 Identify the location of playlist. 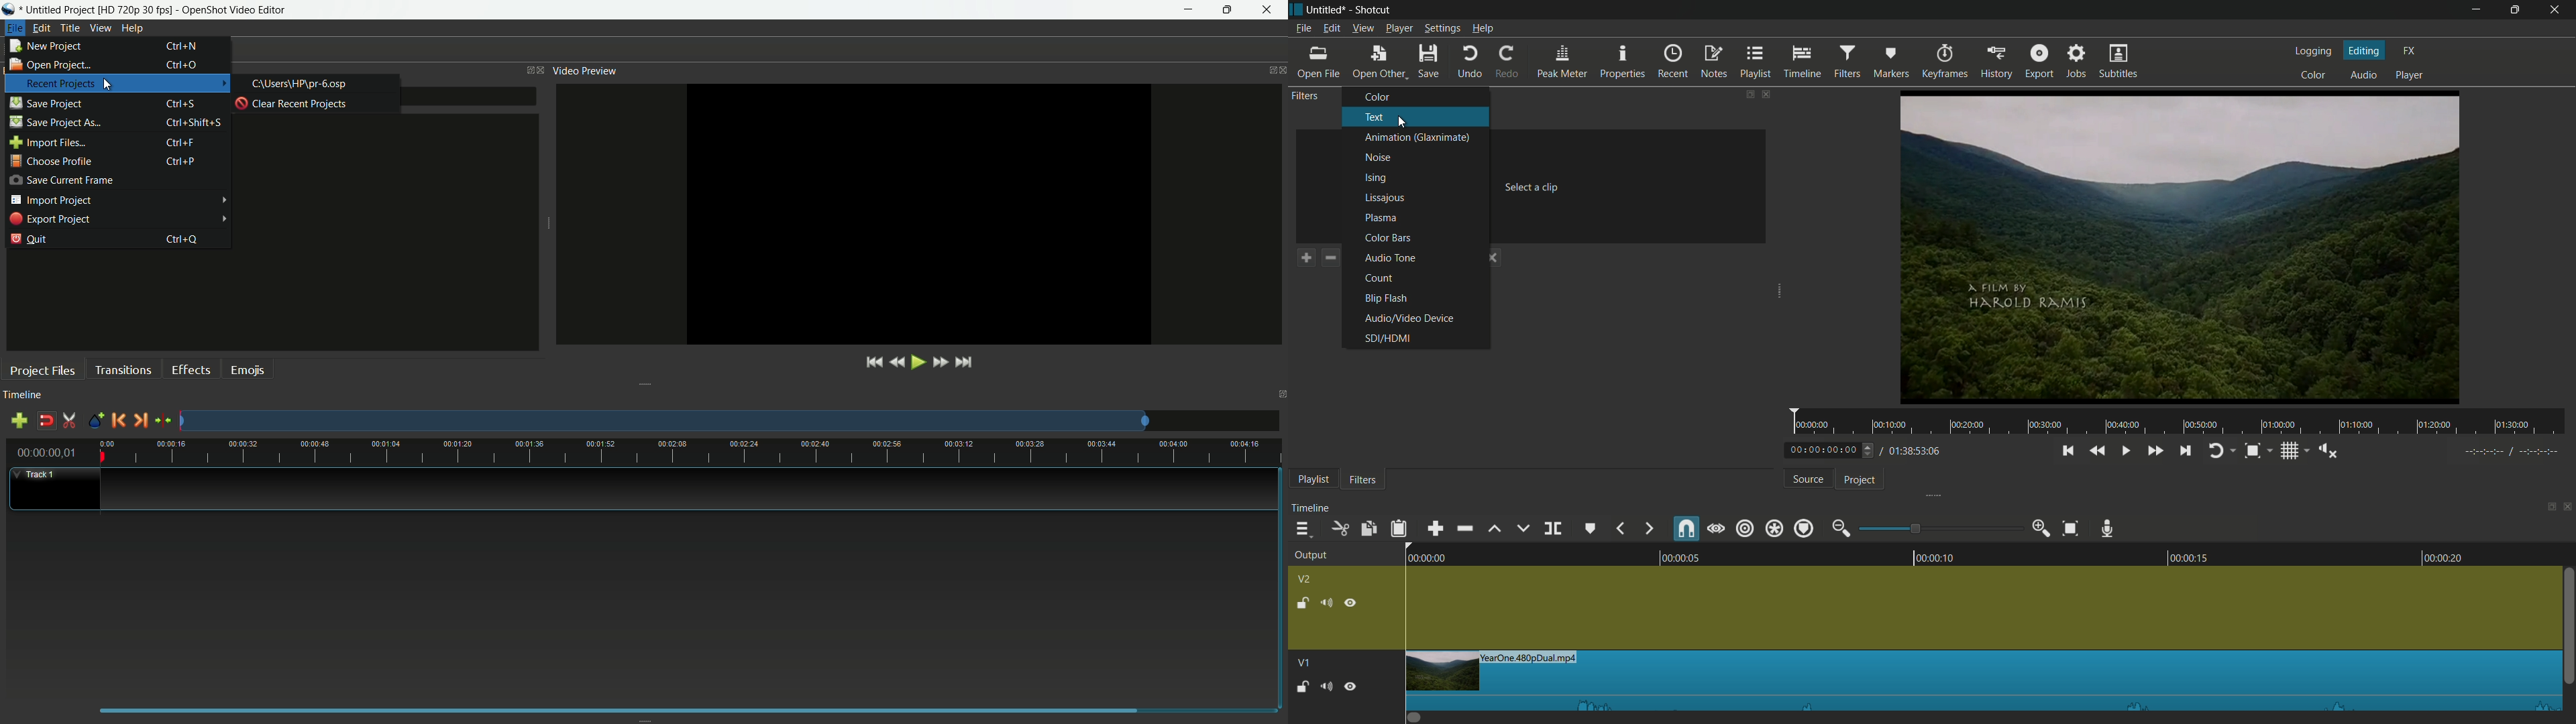
(1758, 62).